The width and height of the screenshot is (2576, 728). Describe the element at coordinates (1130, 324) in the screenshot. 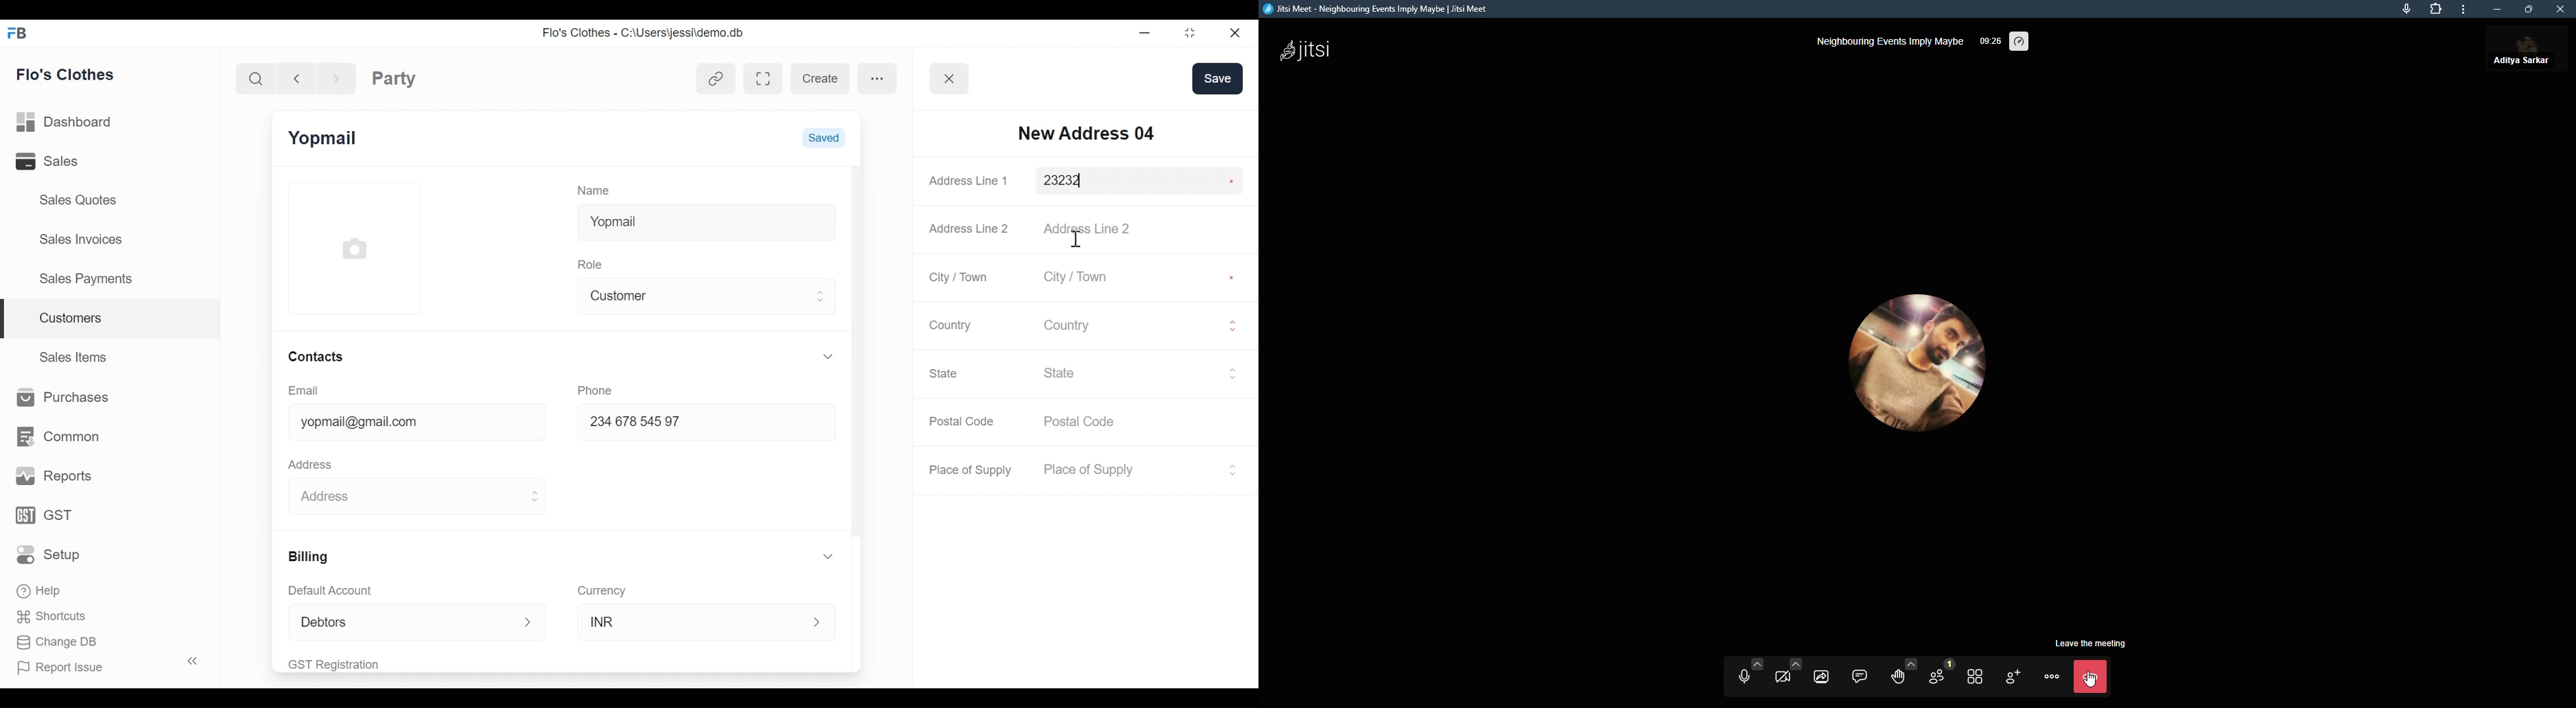

I see `Country` at that location.